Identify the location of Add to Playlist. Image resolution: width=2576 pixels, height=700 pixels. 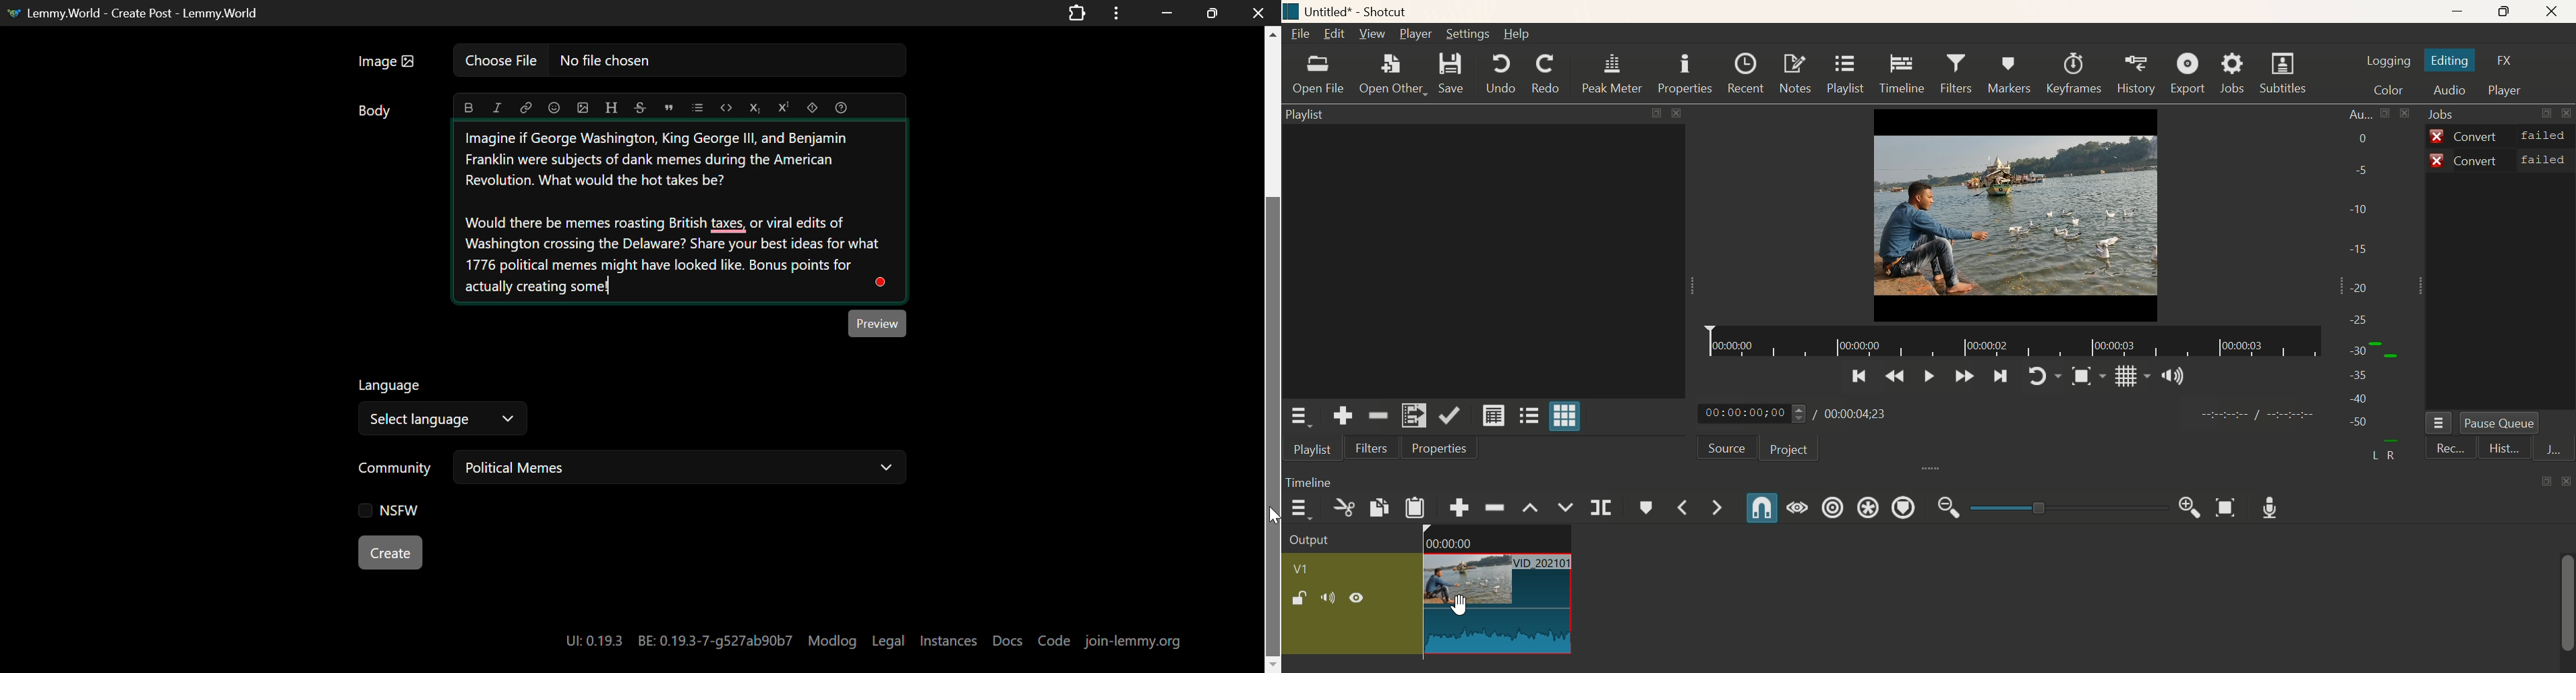
(1414, 415).